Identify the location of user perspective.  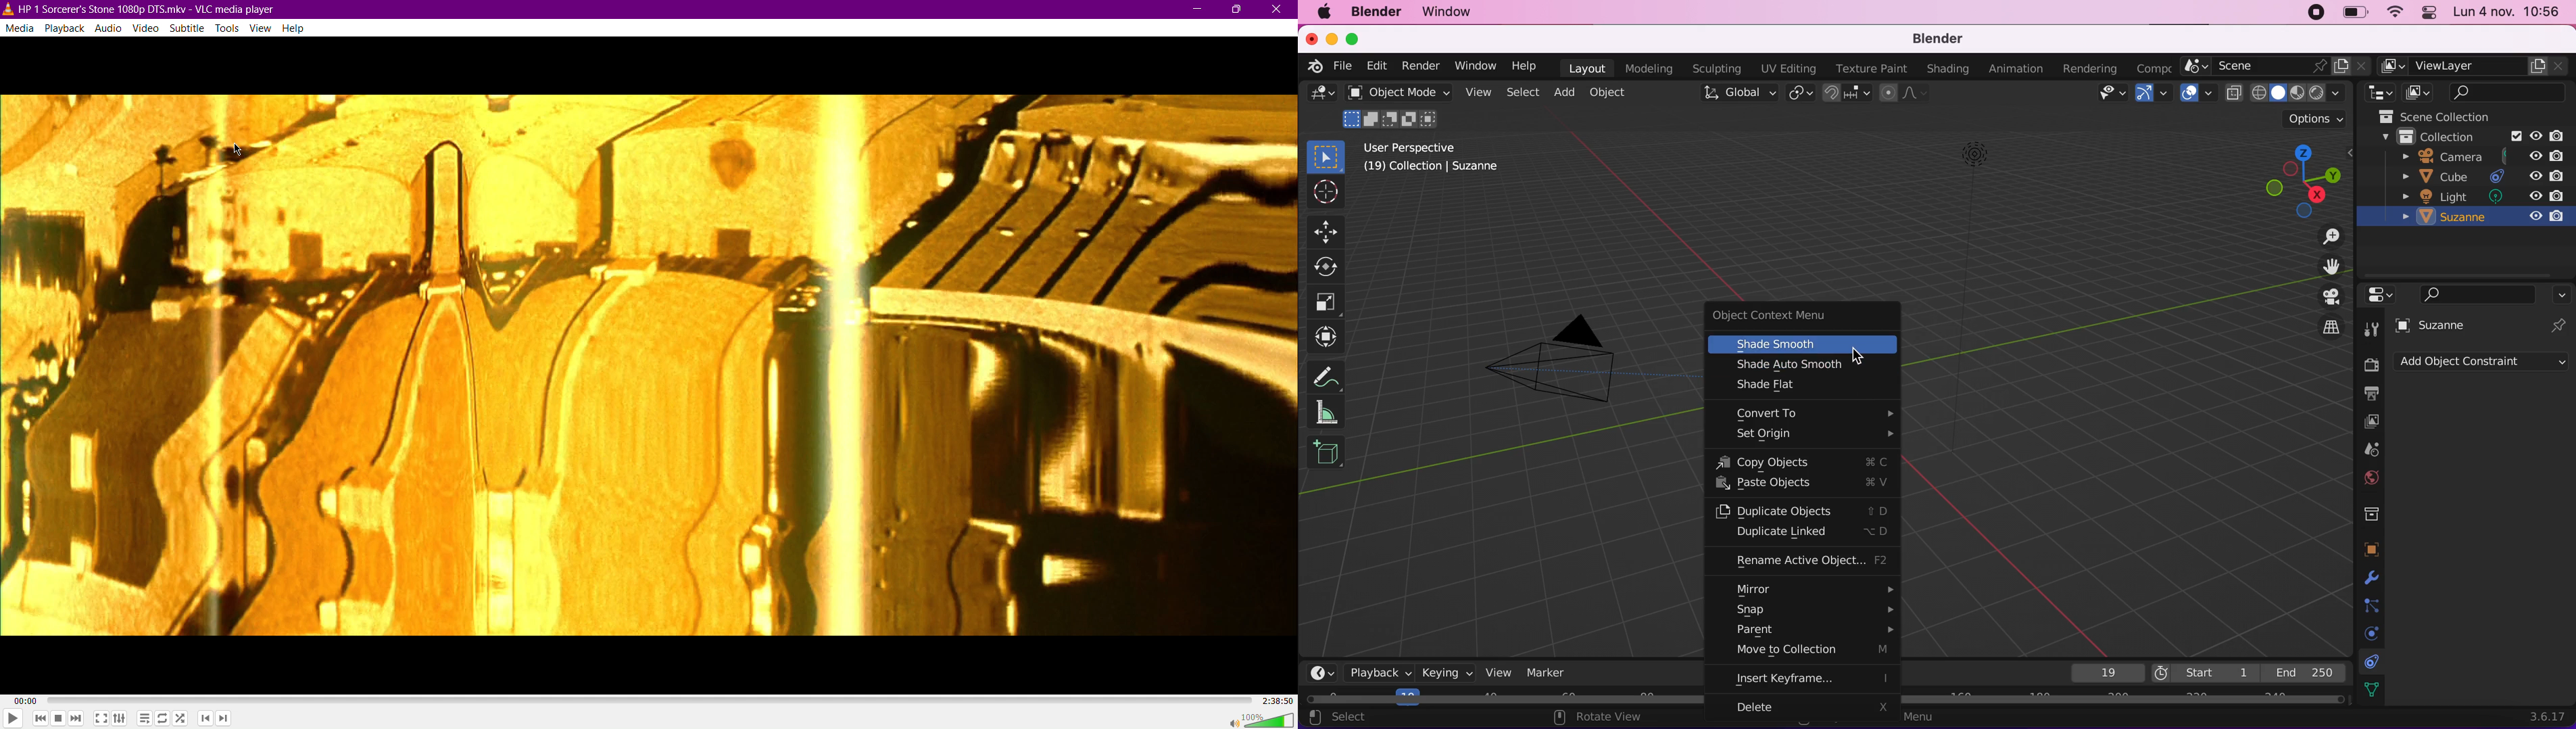
(1445, 146).